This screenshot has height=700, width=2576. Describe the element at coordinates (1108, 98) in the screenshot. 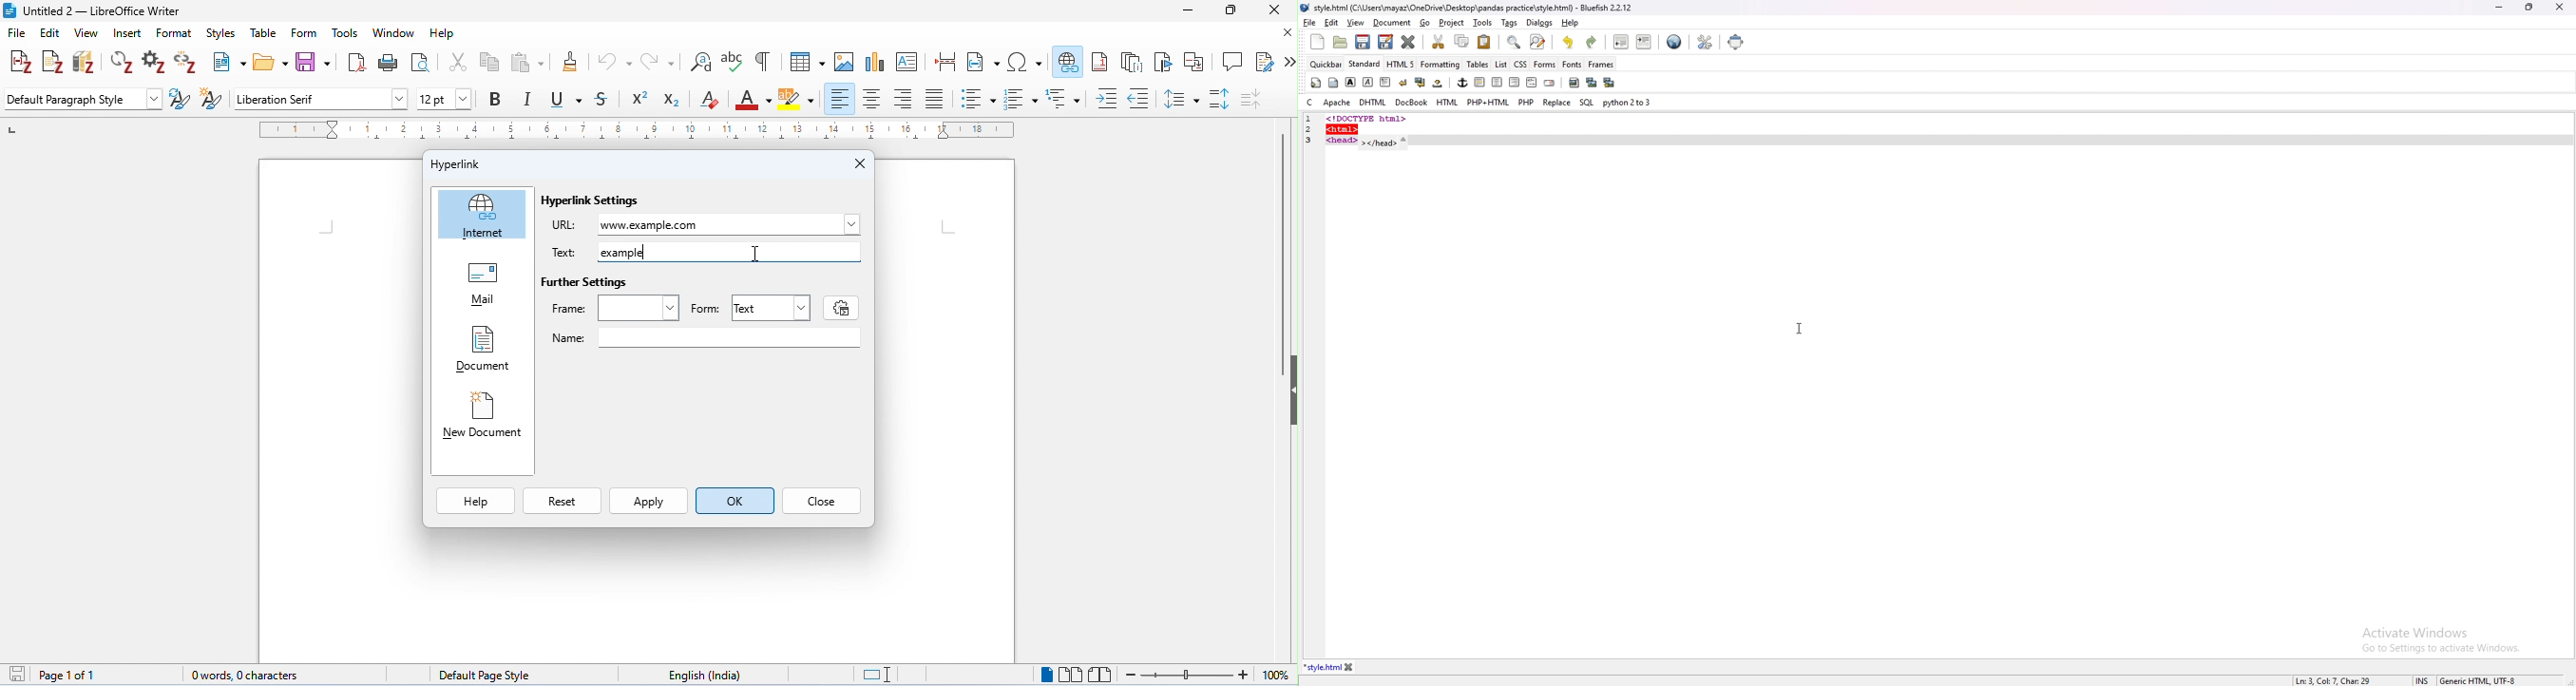

I see `increase indent` at that location.